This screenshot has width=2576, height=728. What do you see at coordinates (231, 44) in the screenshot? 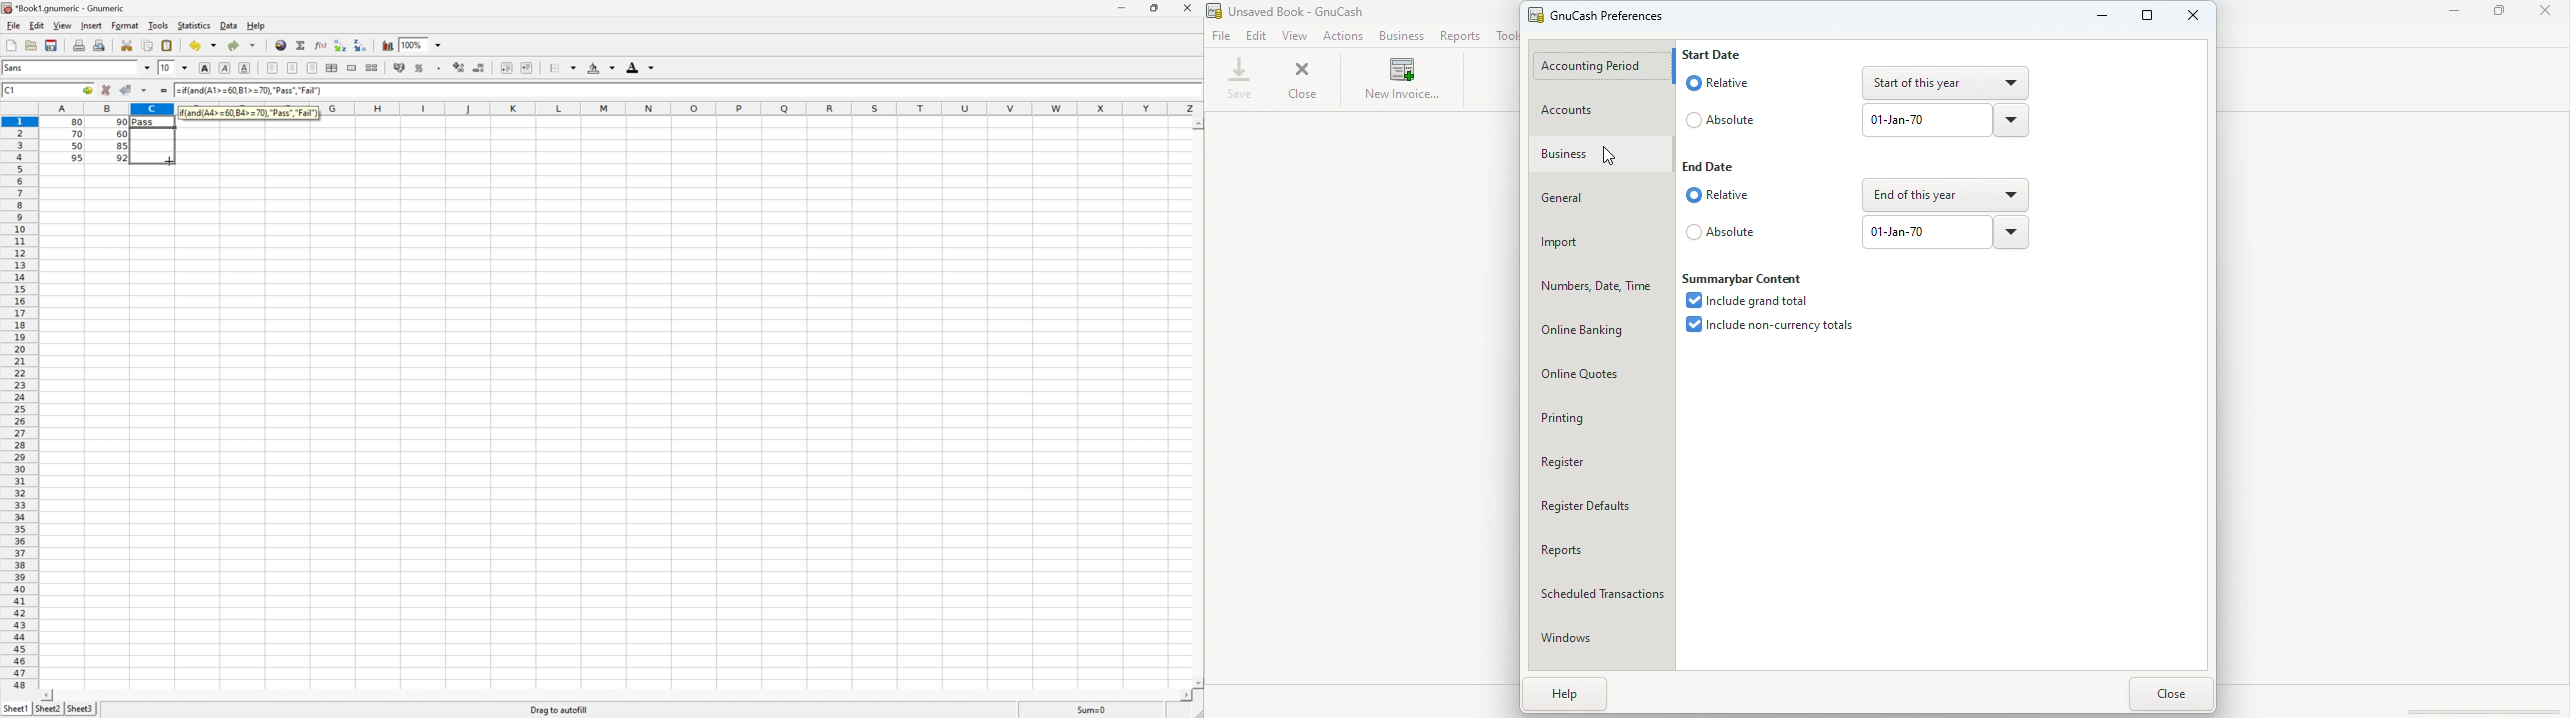
I see `Redo` at bounding box center [231, 44].